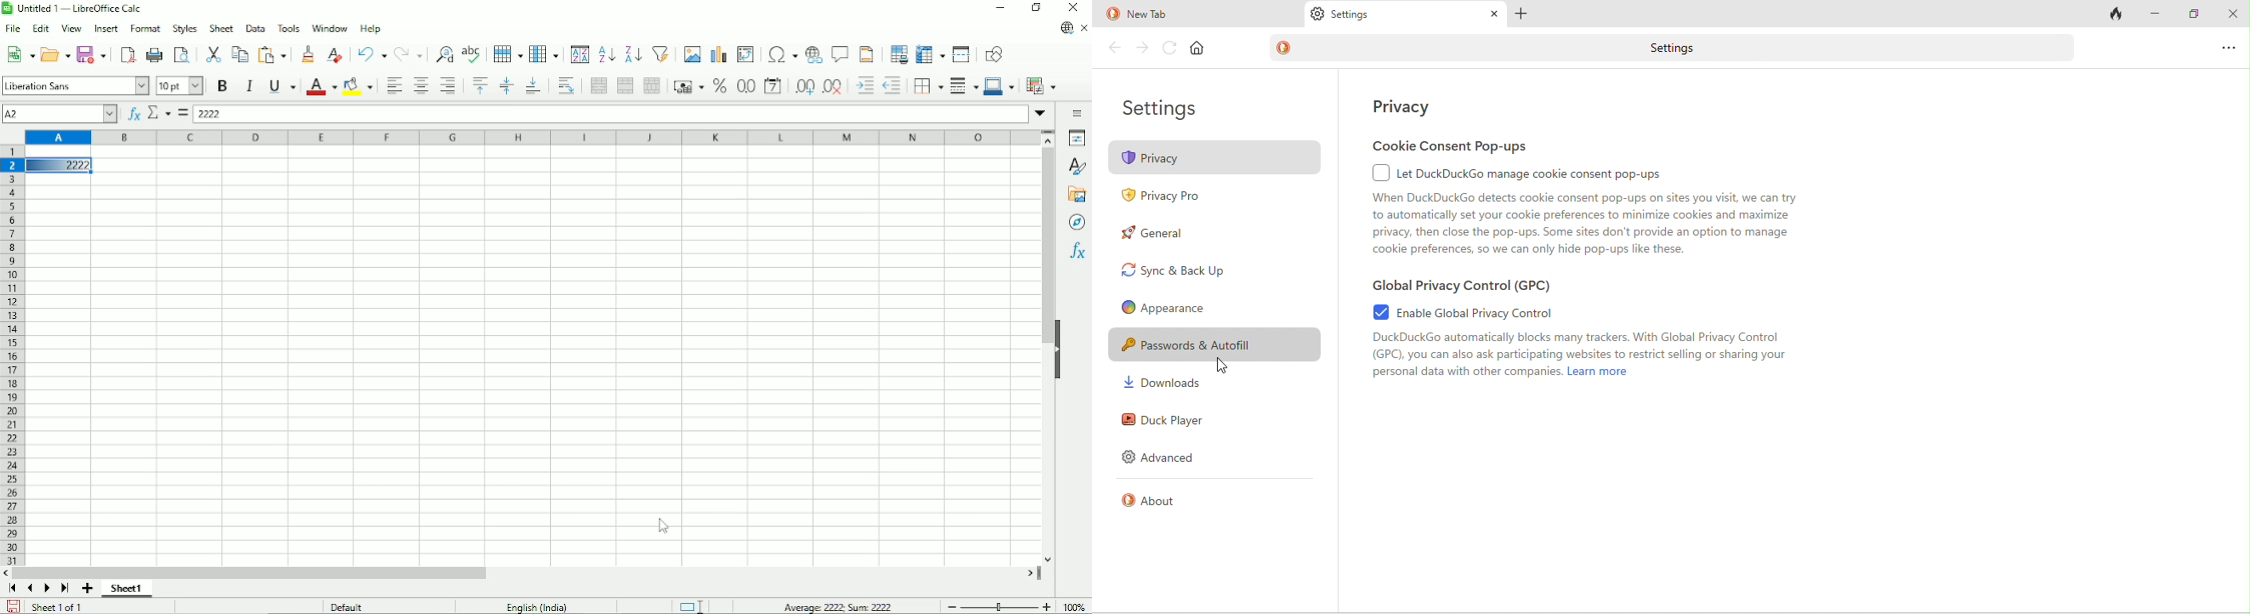 This screenshot has height=616, width=2268. I want to click on Close, so click(1073, 8).